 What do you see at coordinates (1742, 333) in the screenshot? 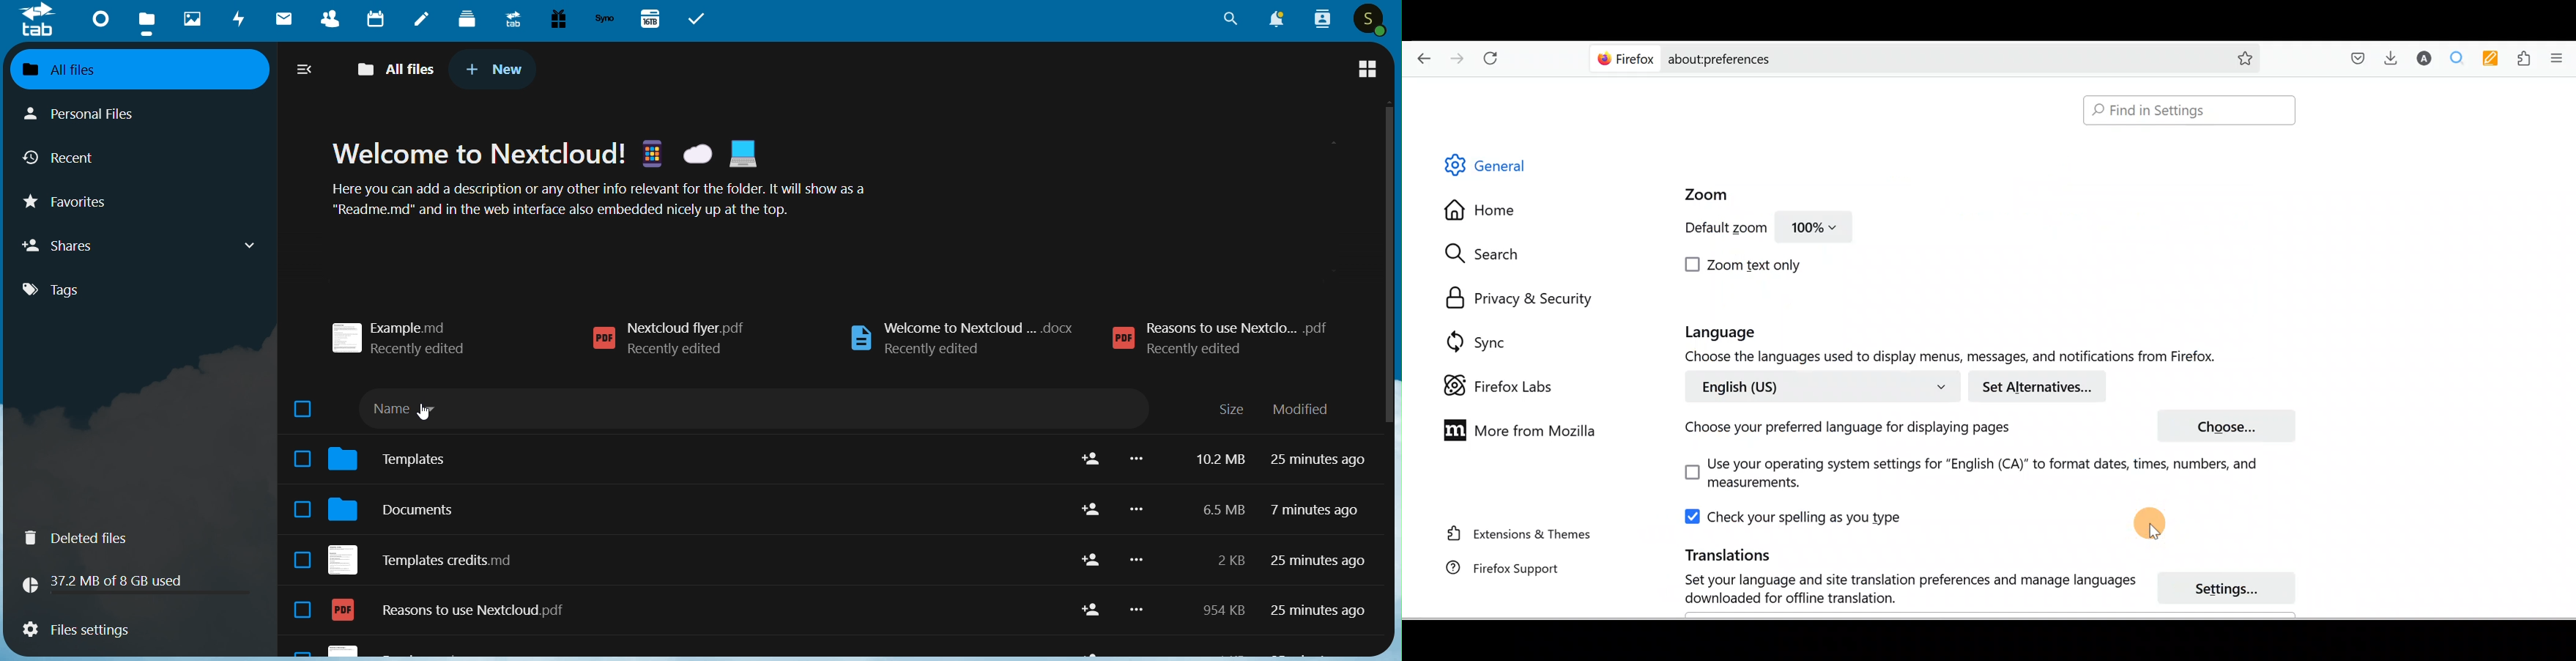
I see `Language` at bounding box center [1742, 333].